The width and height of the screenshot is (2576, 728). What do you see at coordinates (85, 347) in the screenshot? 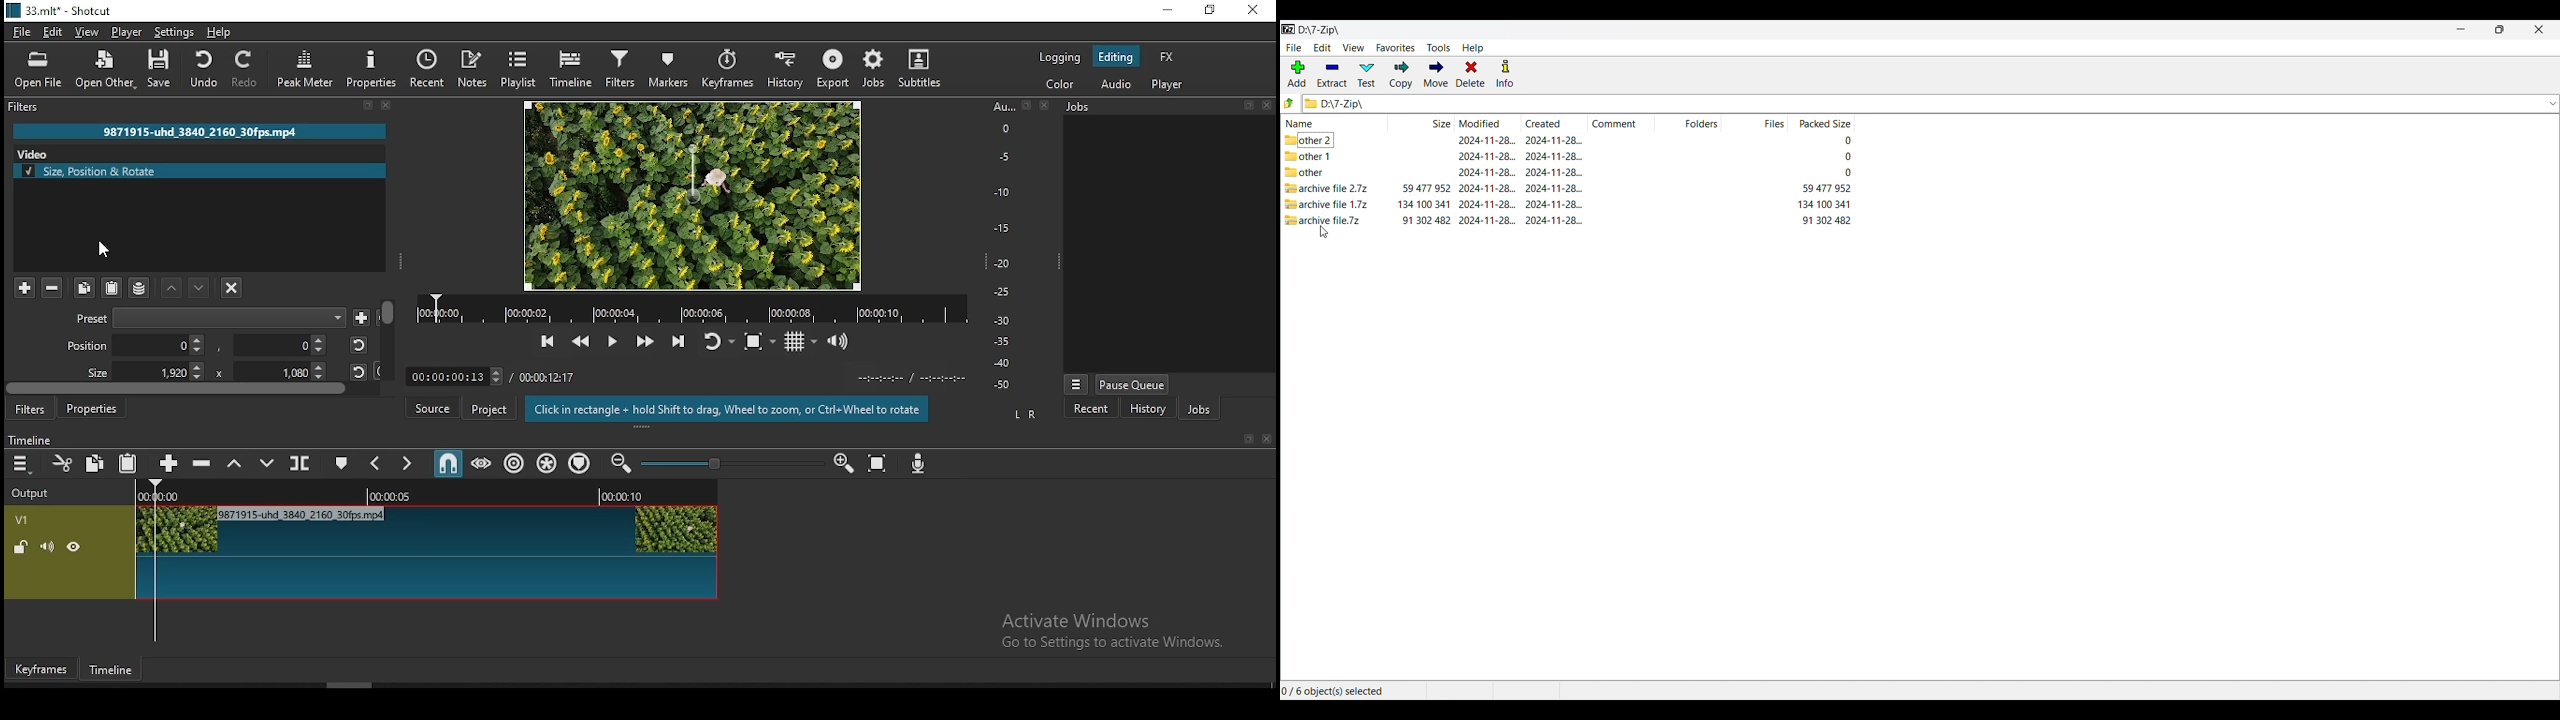
I see `Position` at bounding box center [85, 347].